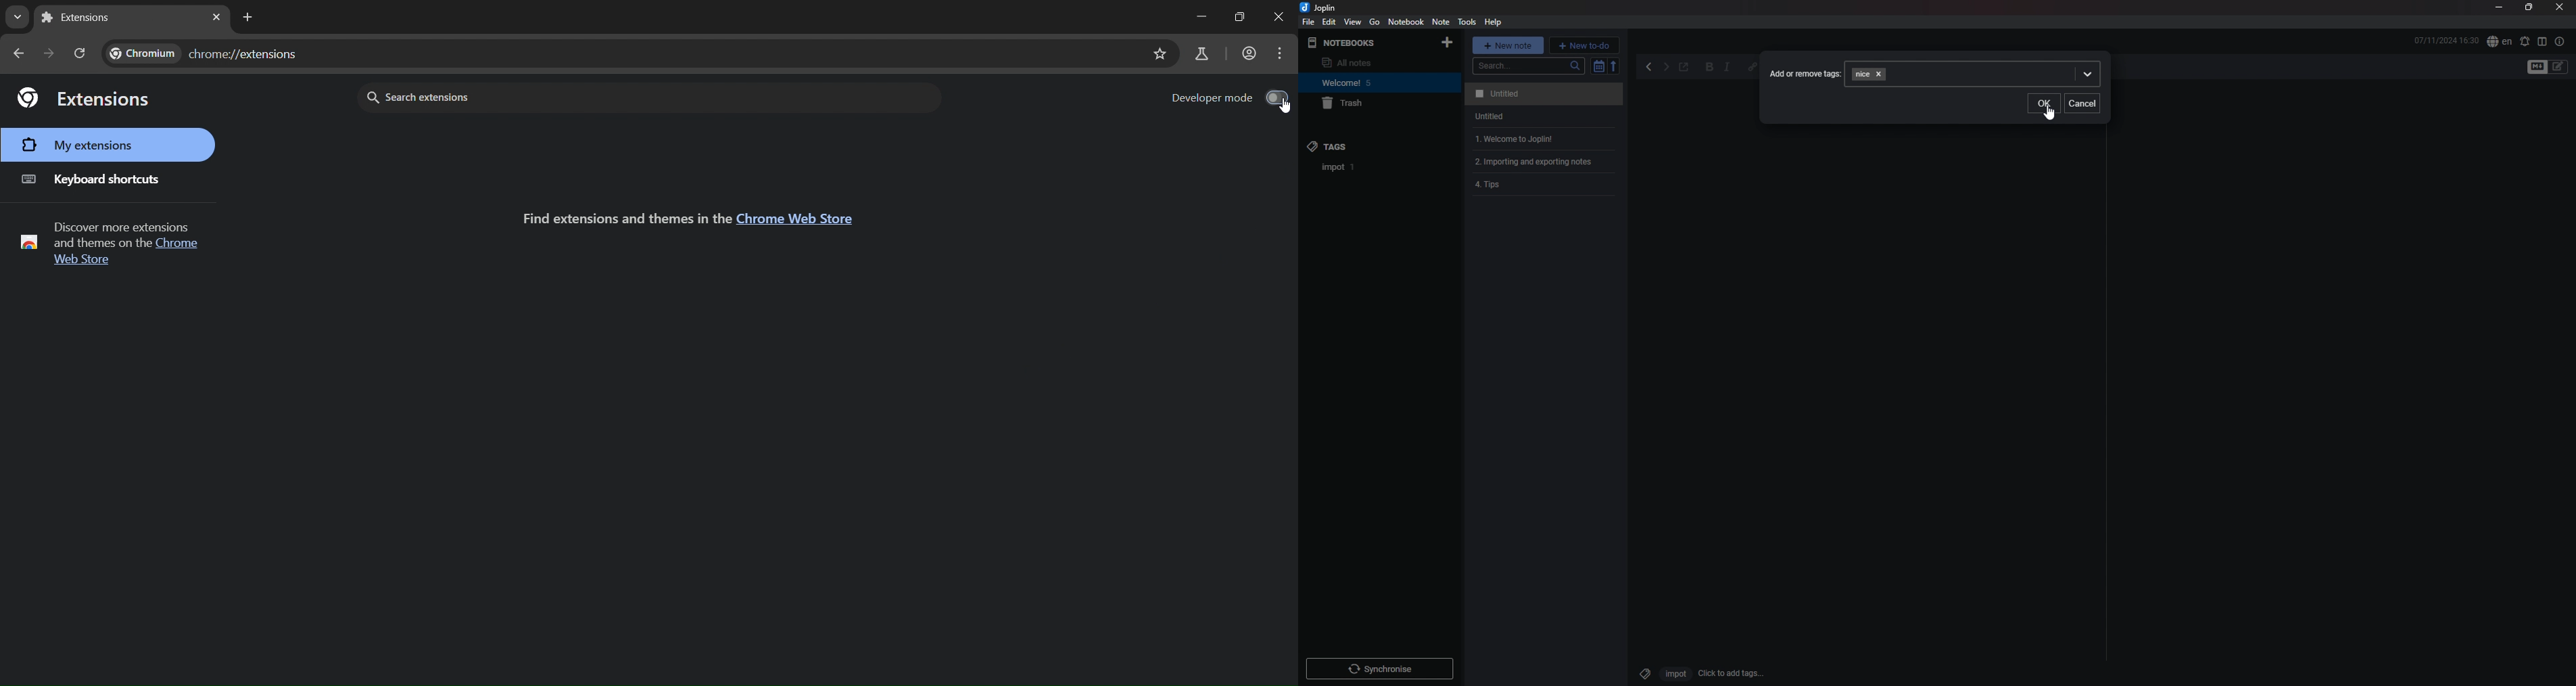 This screenshot has height=700, width=2576. What do you see at coordinates (2043, 103) in the screenshot?
I see `Ok` at bounding box center [2043, 103].